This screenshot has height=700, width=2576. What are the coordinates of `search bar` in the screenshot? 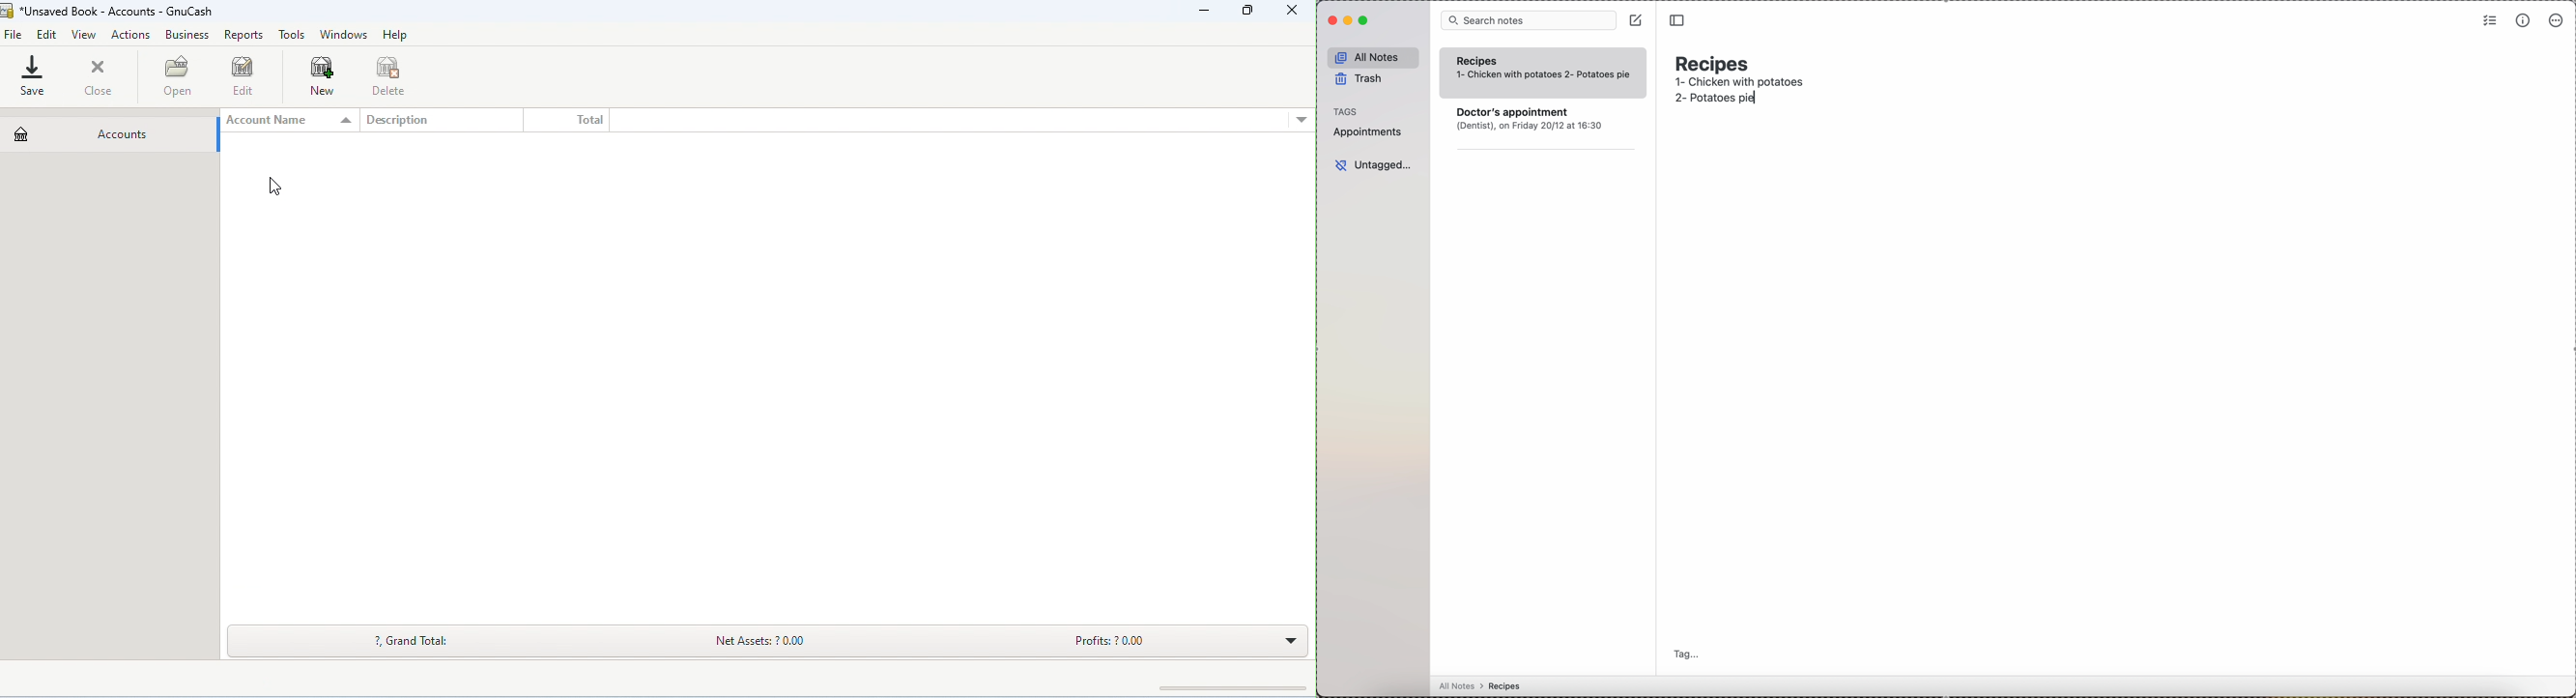 It's located at (1528, 20).